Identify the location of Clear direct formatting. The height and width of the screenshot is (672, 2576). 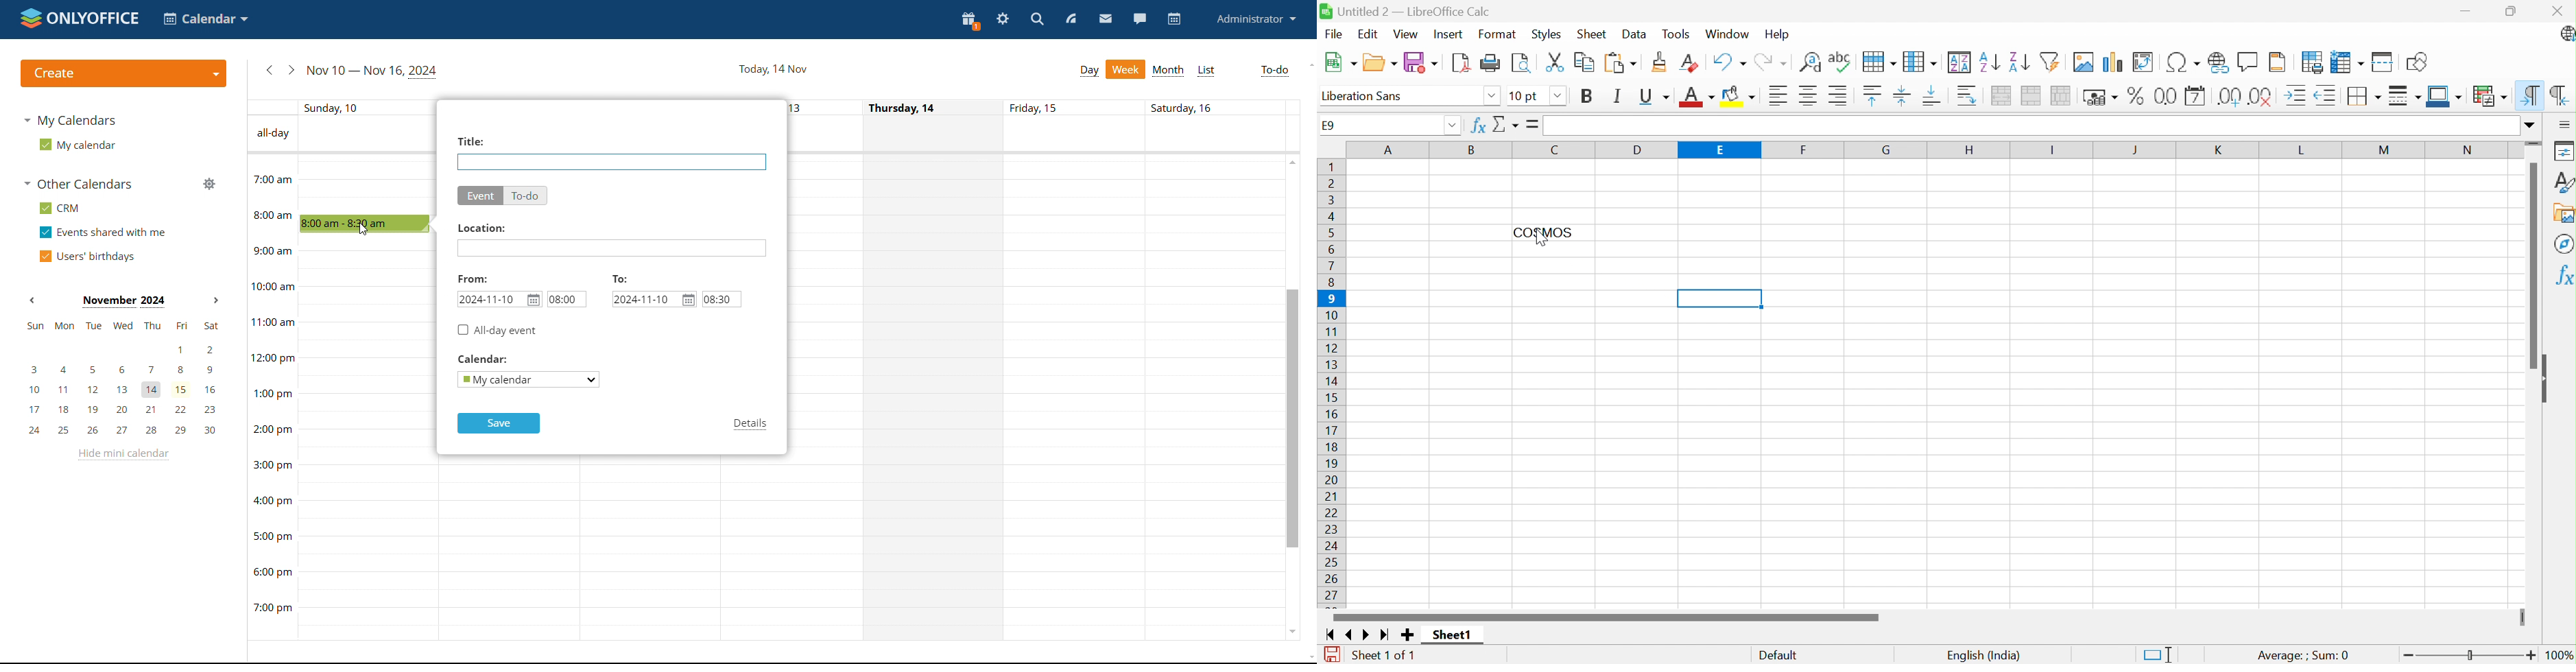
(1688, 62).